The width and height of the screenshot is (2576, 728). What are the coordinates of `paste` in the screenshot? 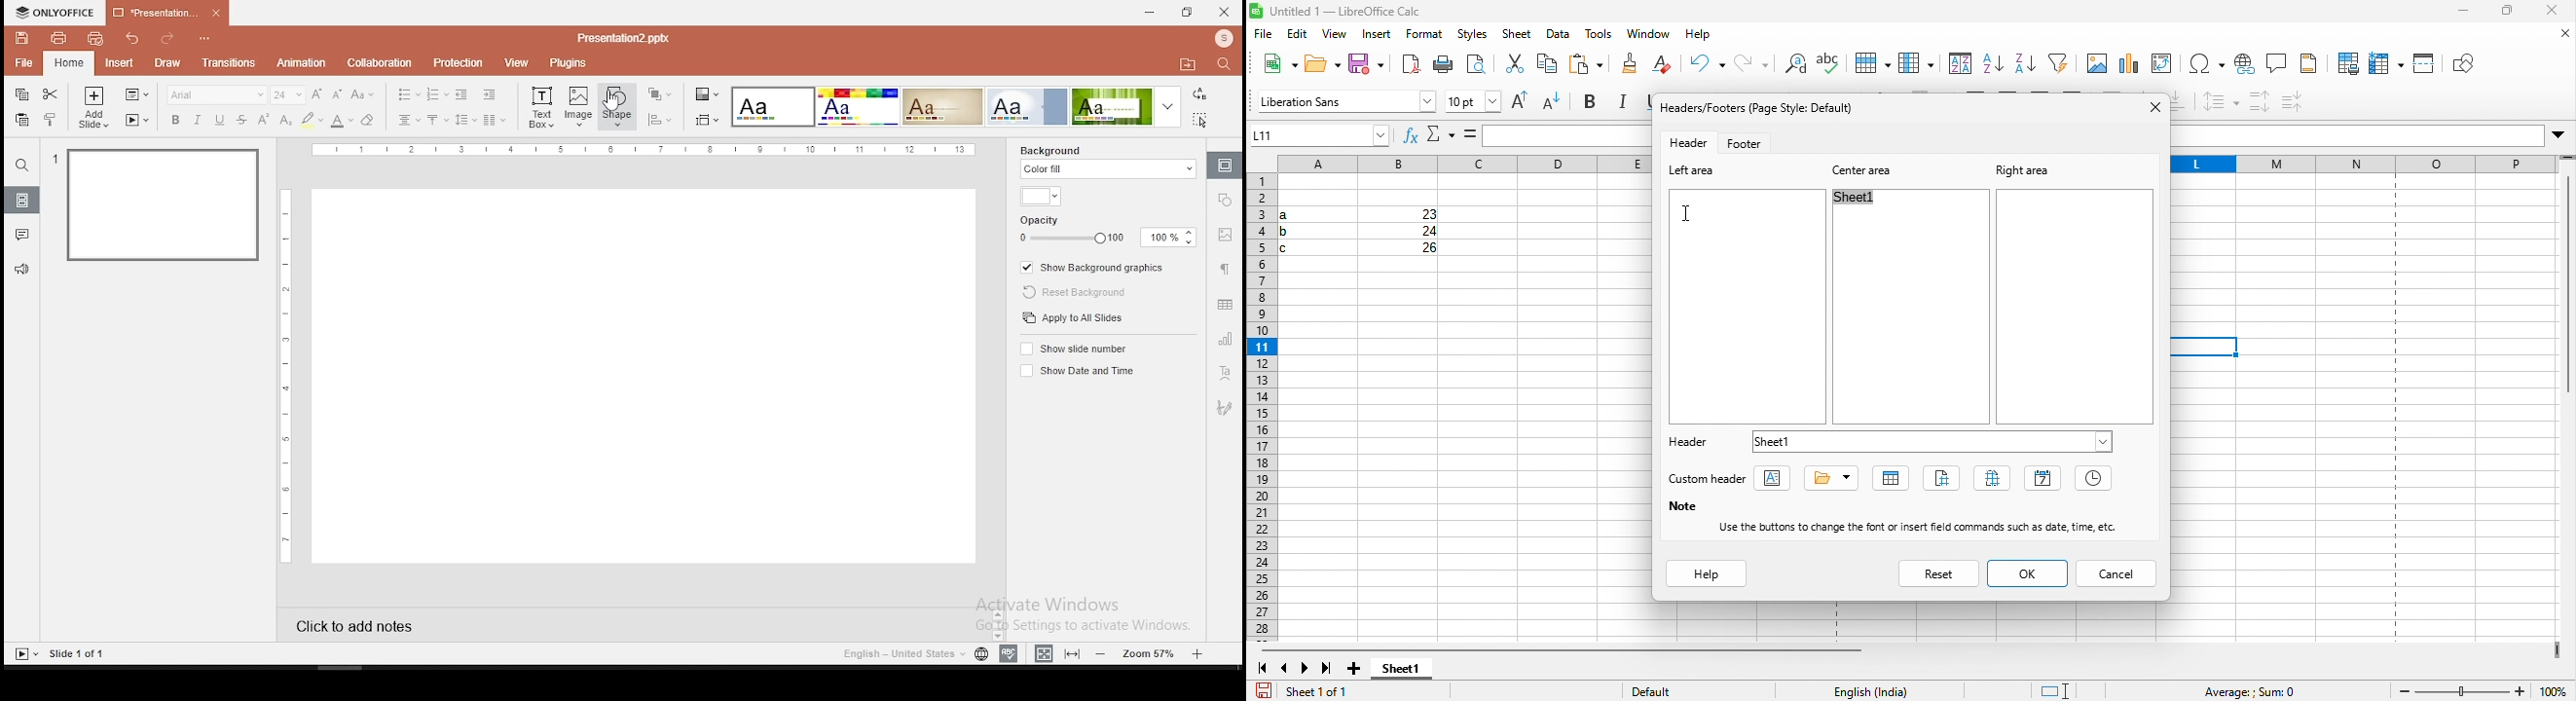 It's located at (21, 120).